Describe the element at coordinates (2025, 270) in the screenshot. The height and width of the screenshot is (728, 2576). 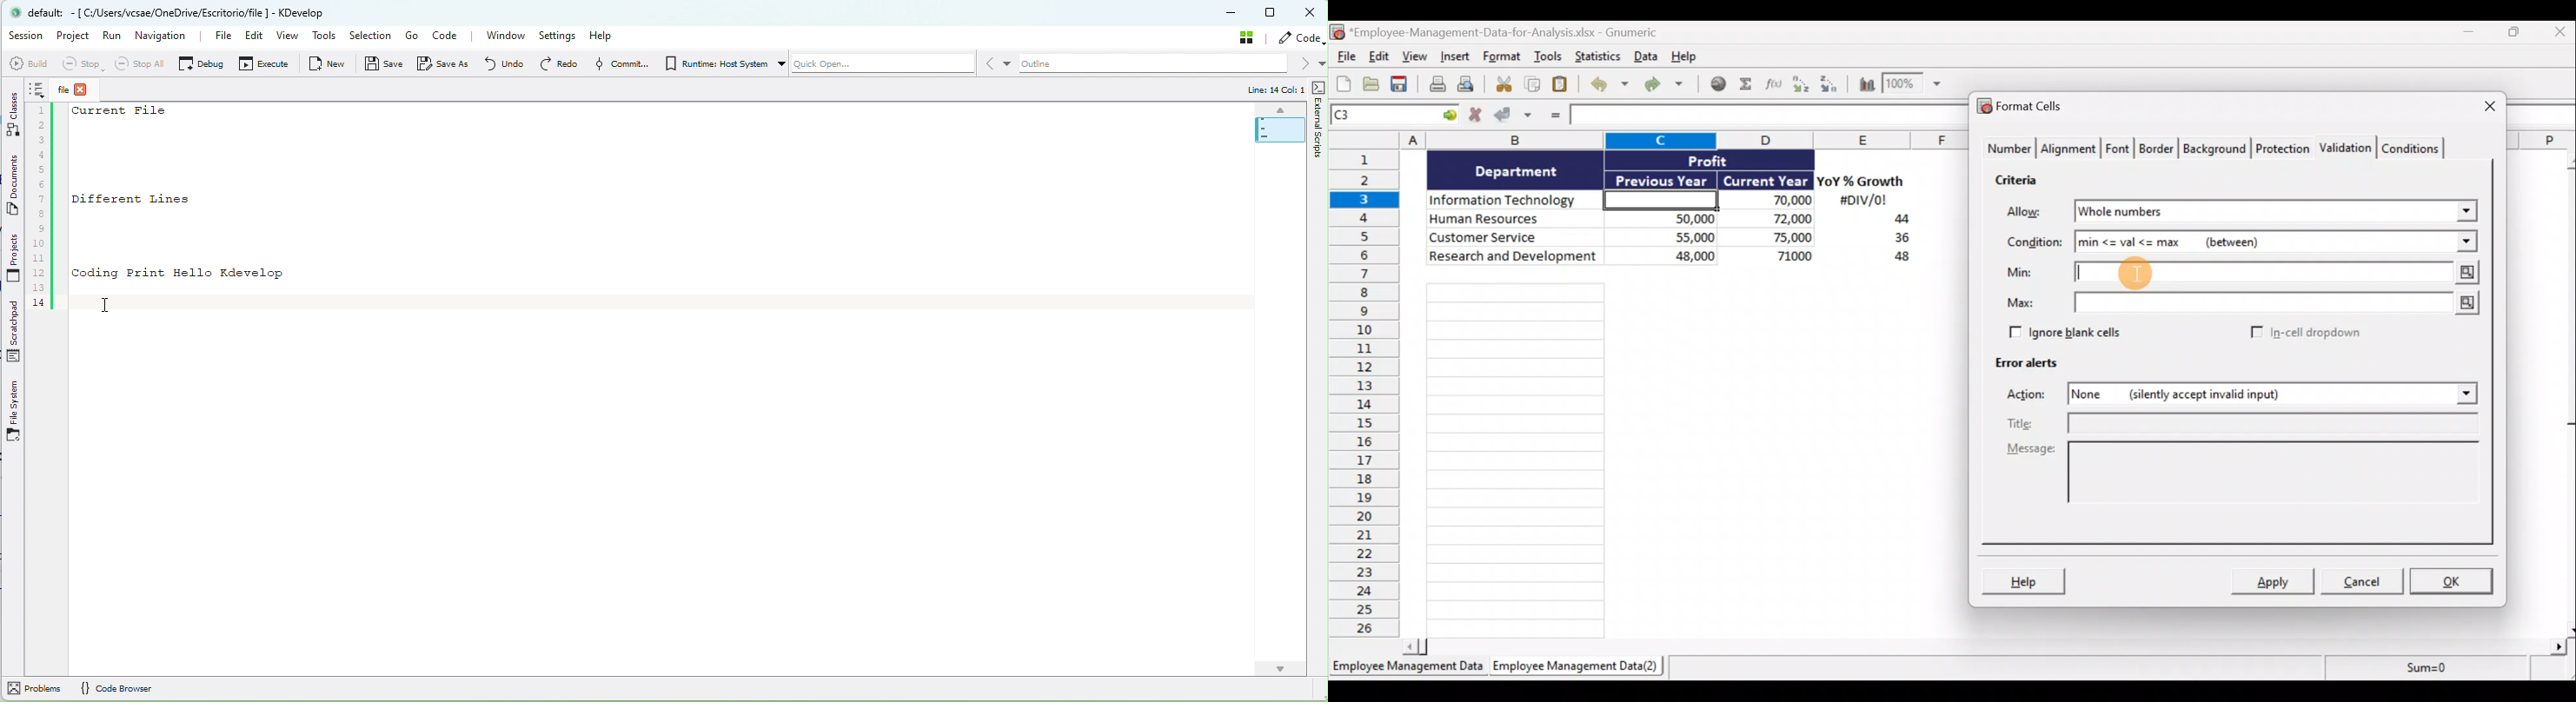
I see `Min:` at that location.